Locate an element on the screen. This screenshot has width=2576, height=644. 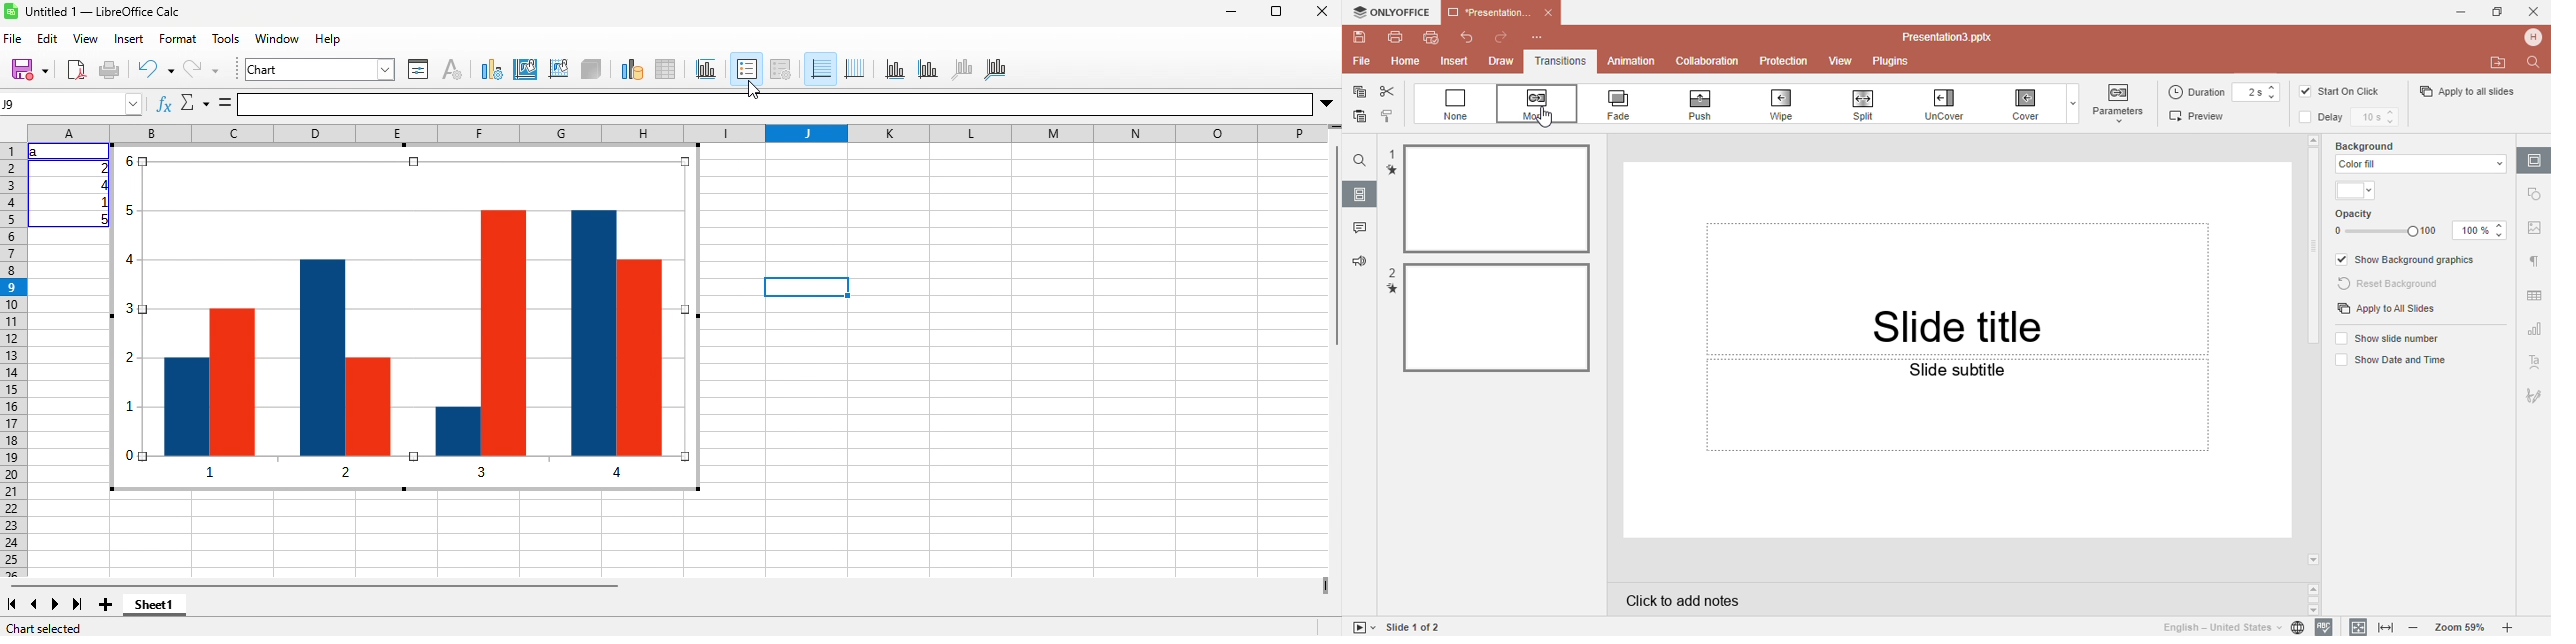
Software logo is located at coordinates (11, 11).